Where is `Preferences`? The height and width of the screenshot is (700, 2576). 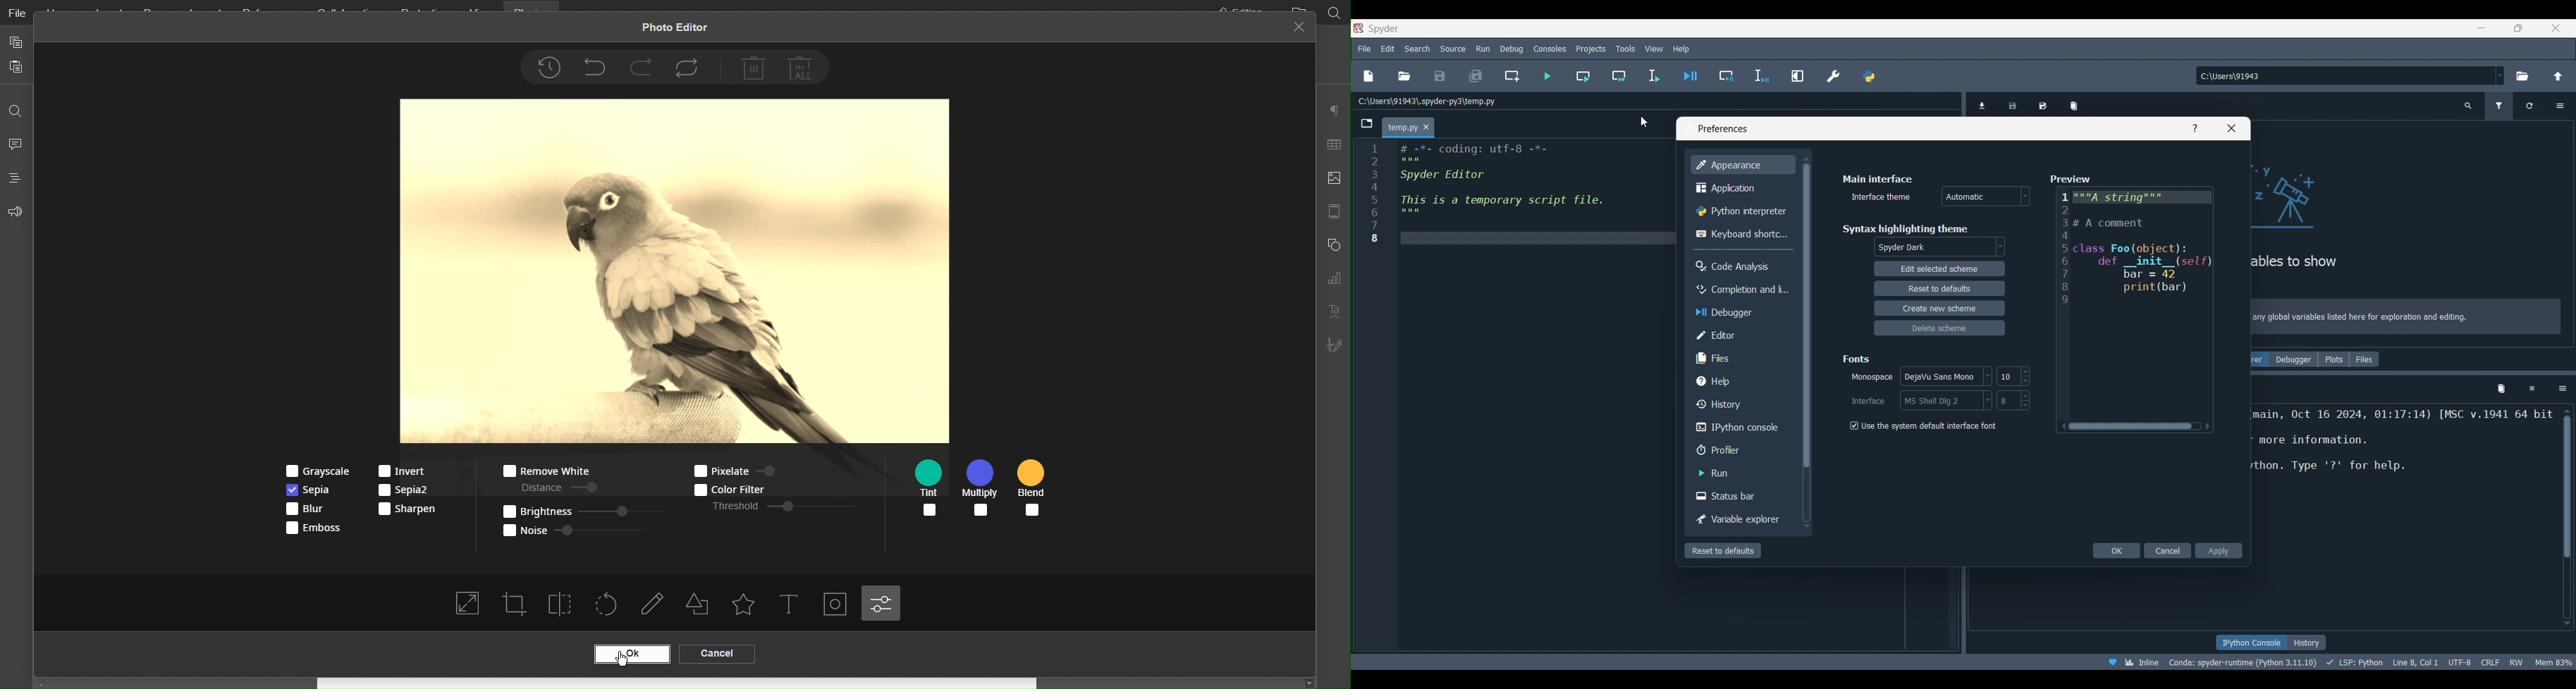
Preferences is located at coordinates (1720, 129).